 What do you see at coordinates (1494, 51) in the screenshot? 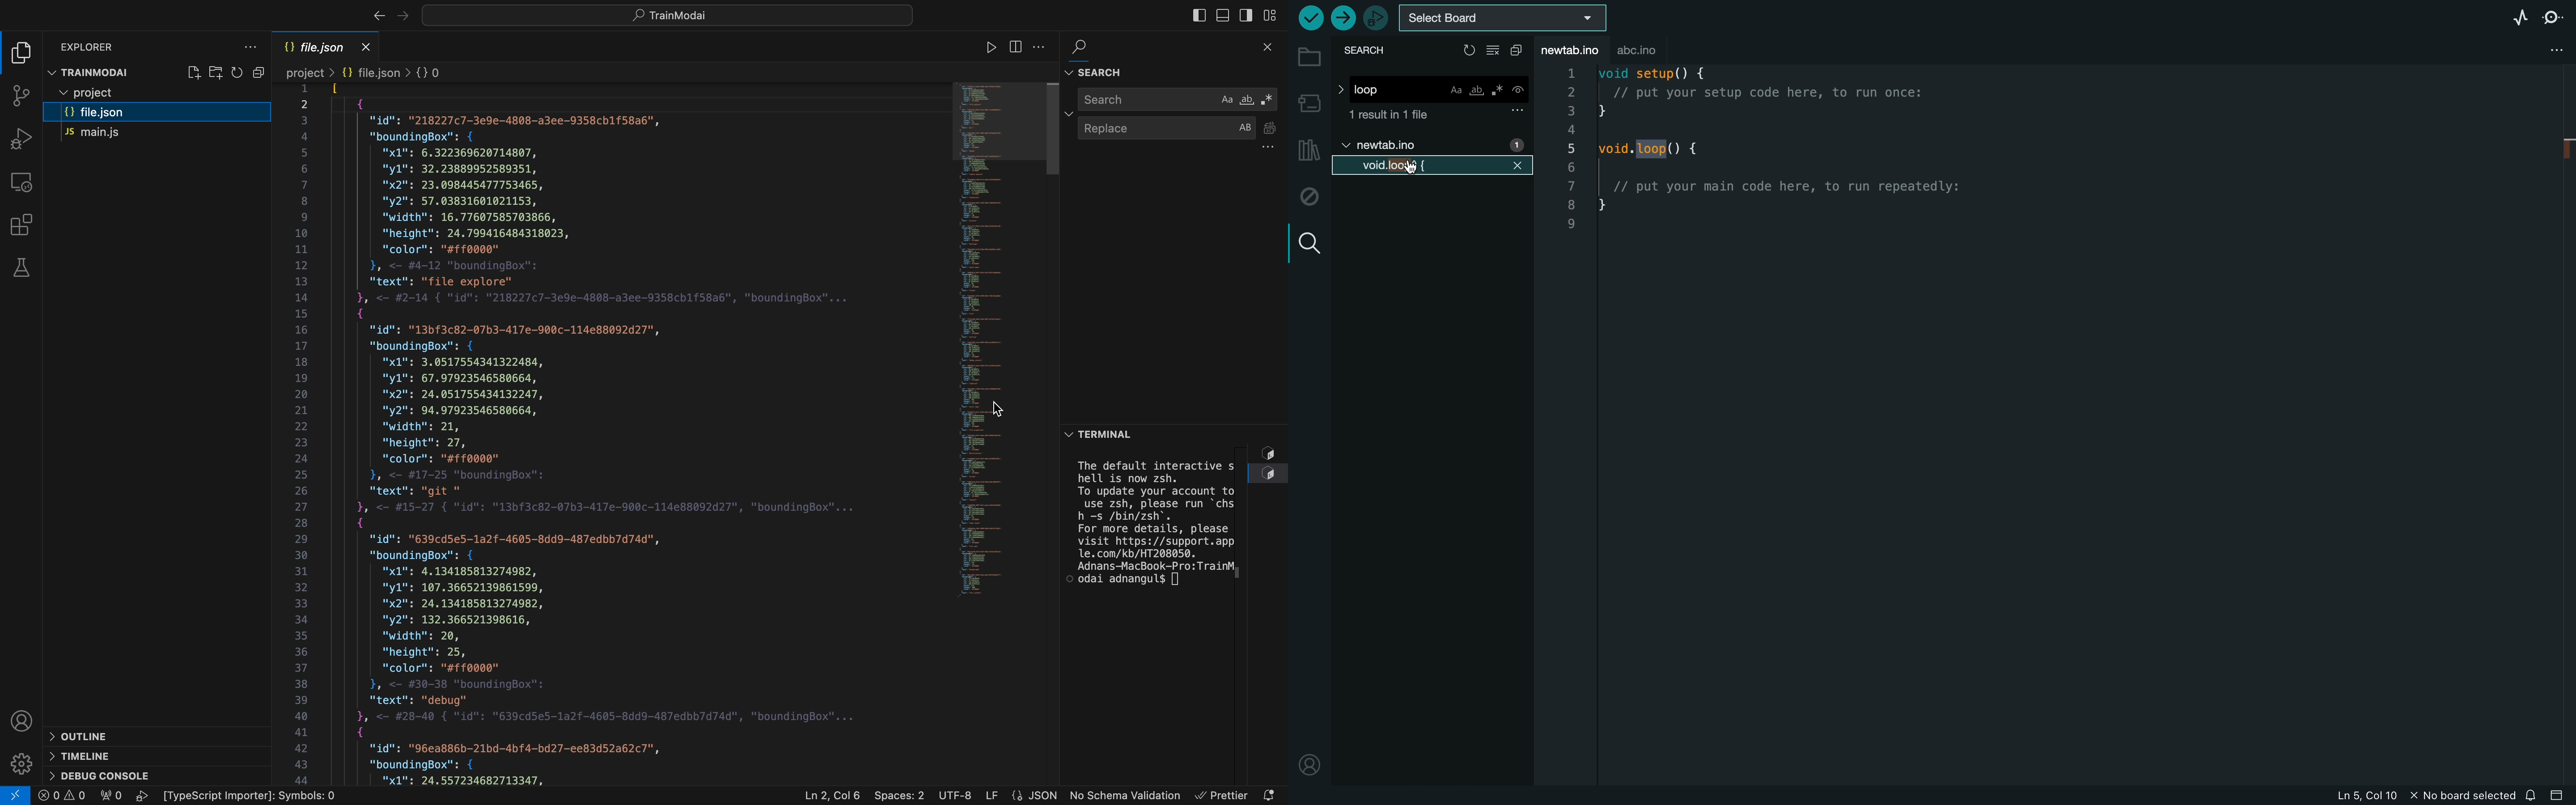
I see `clear` at bounding box center [1494, 51].